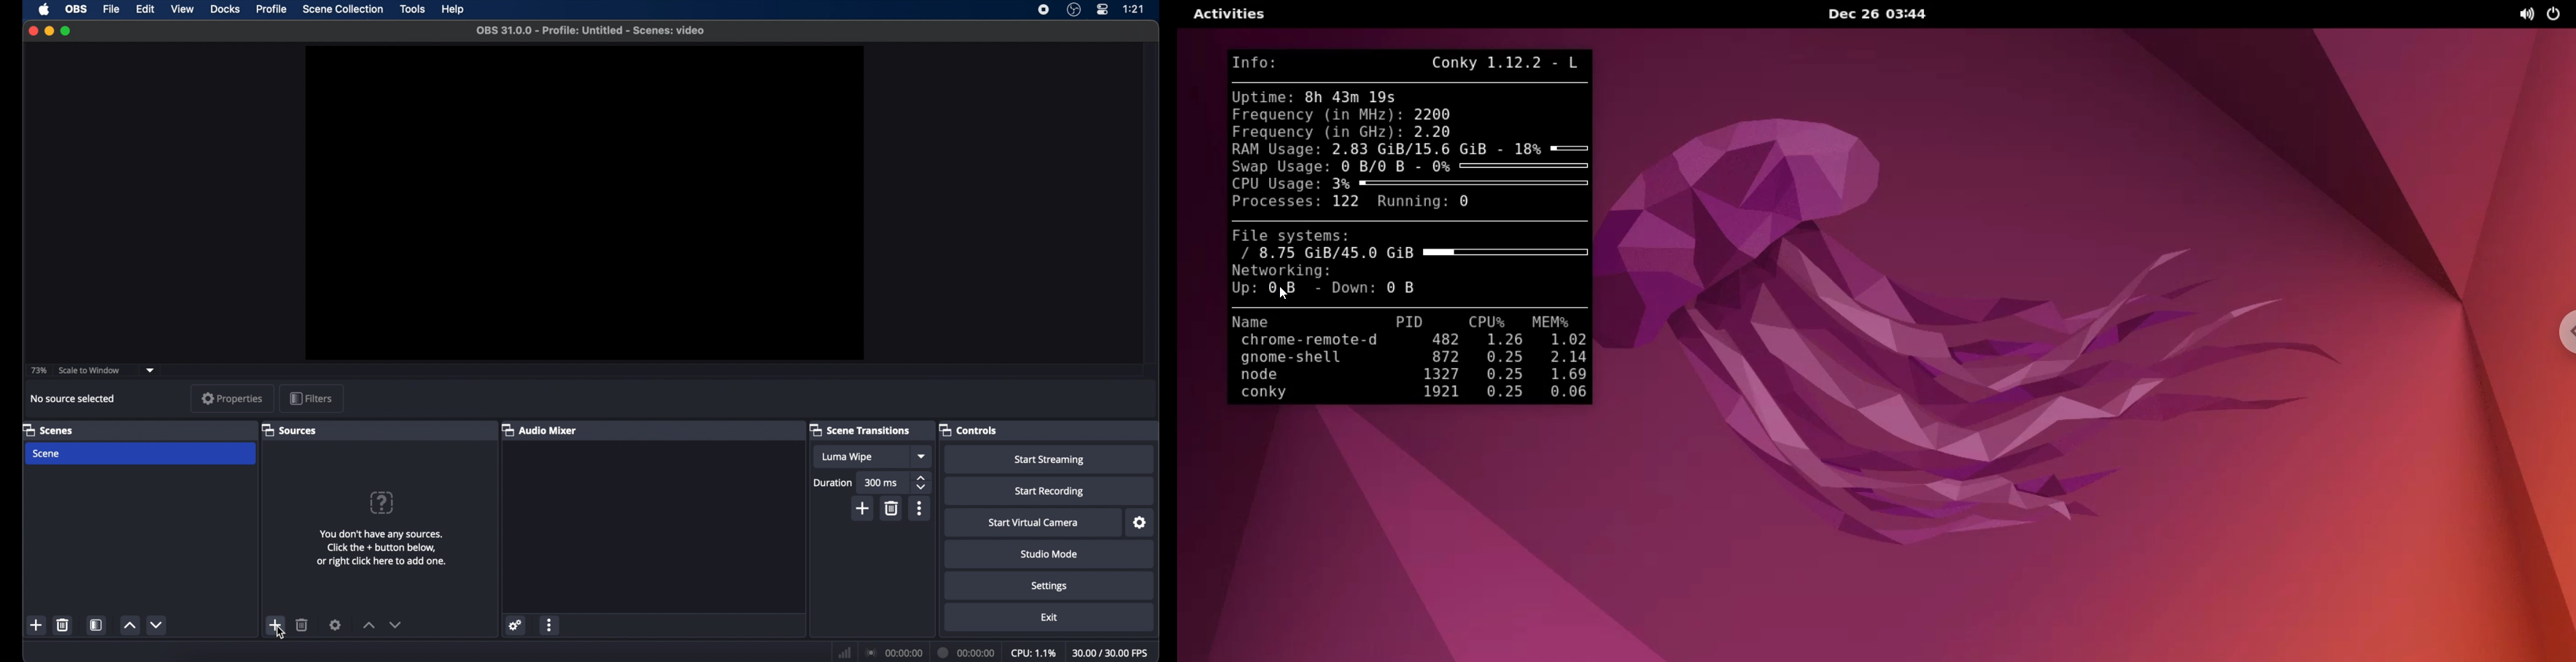  Describe the element at coordinates (920, 508) in the screenshot. I see `more options` at that location.